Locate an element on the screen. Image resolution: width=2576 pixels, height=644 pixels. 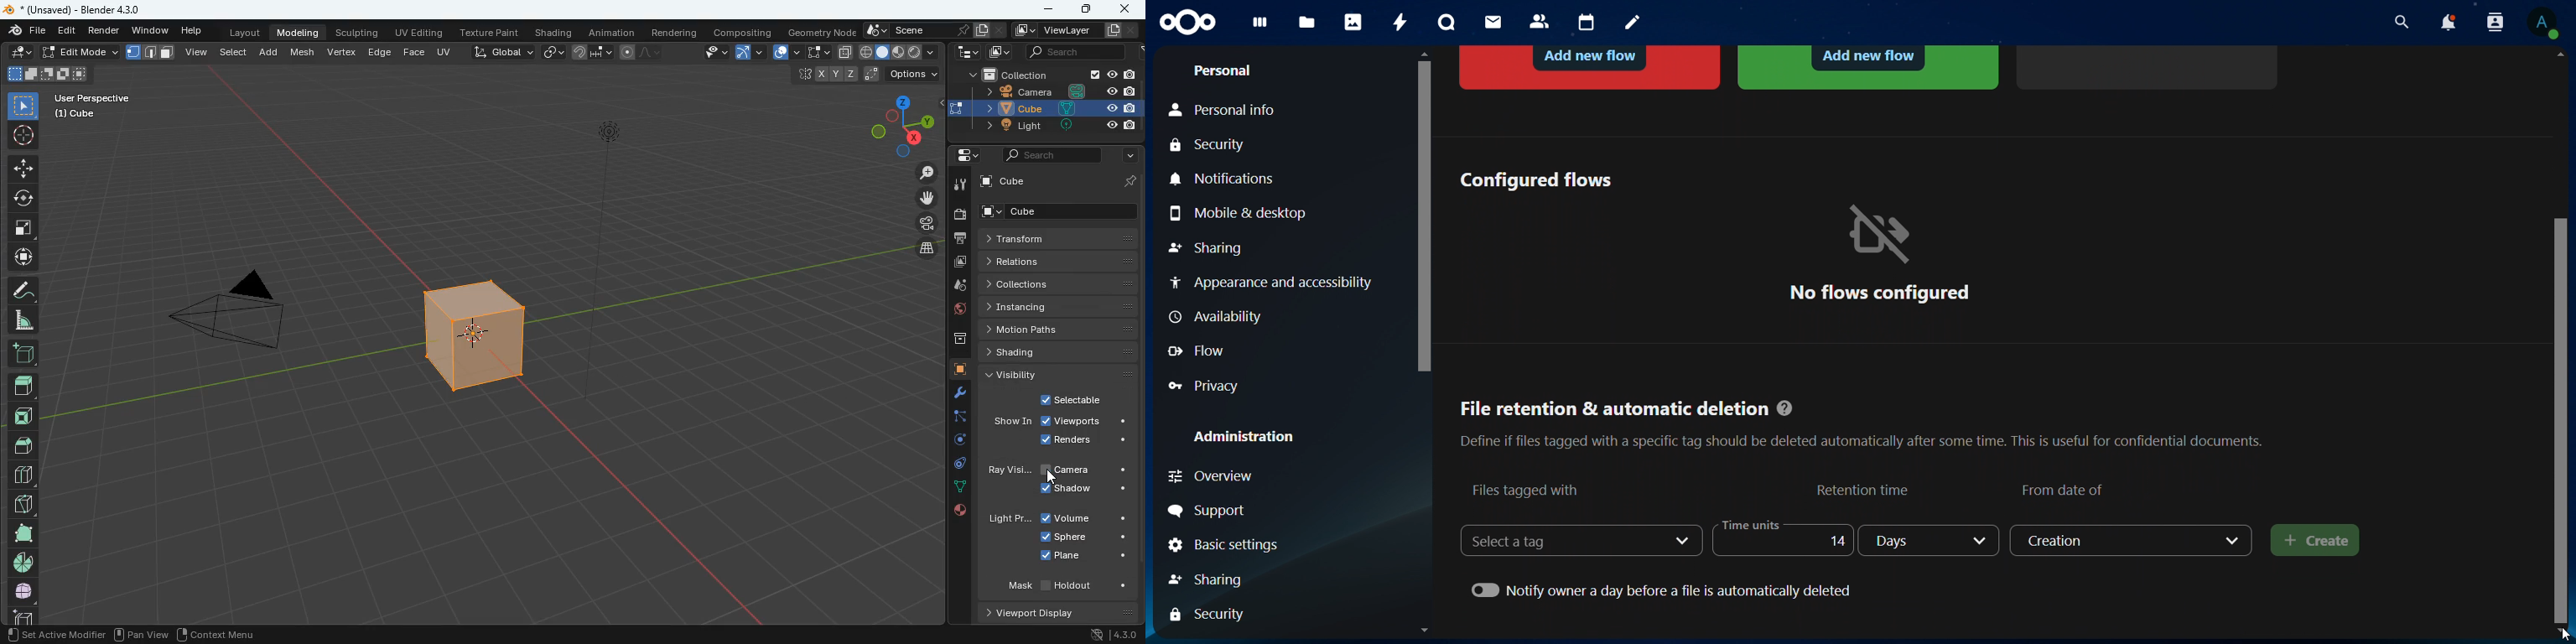
collections is located at coordinates (1055, 284).